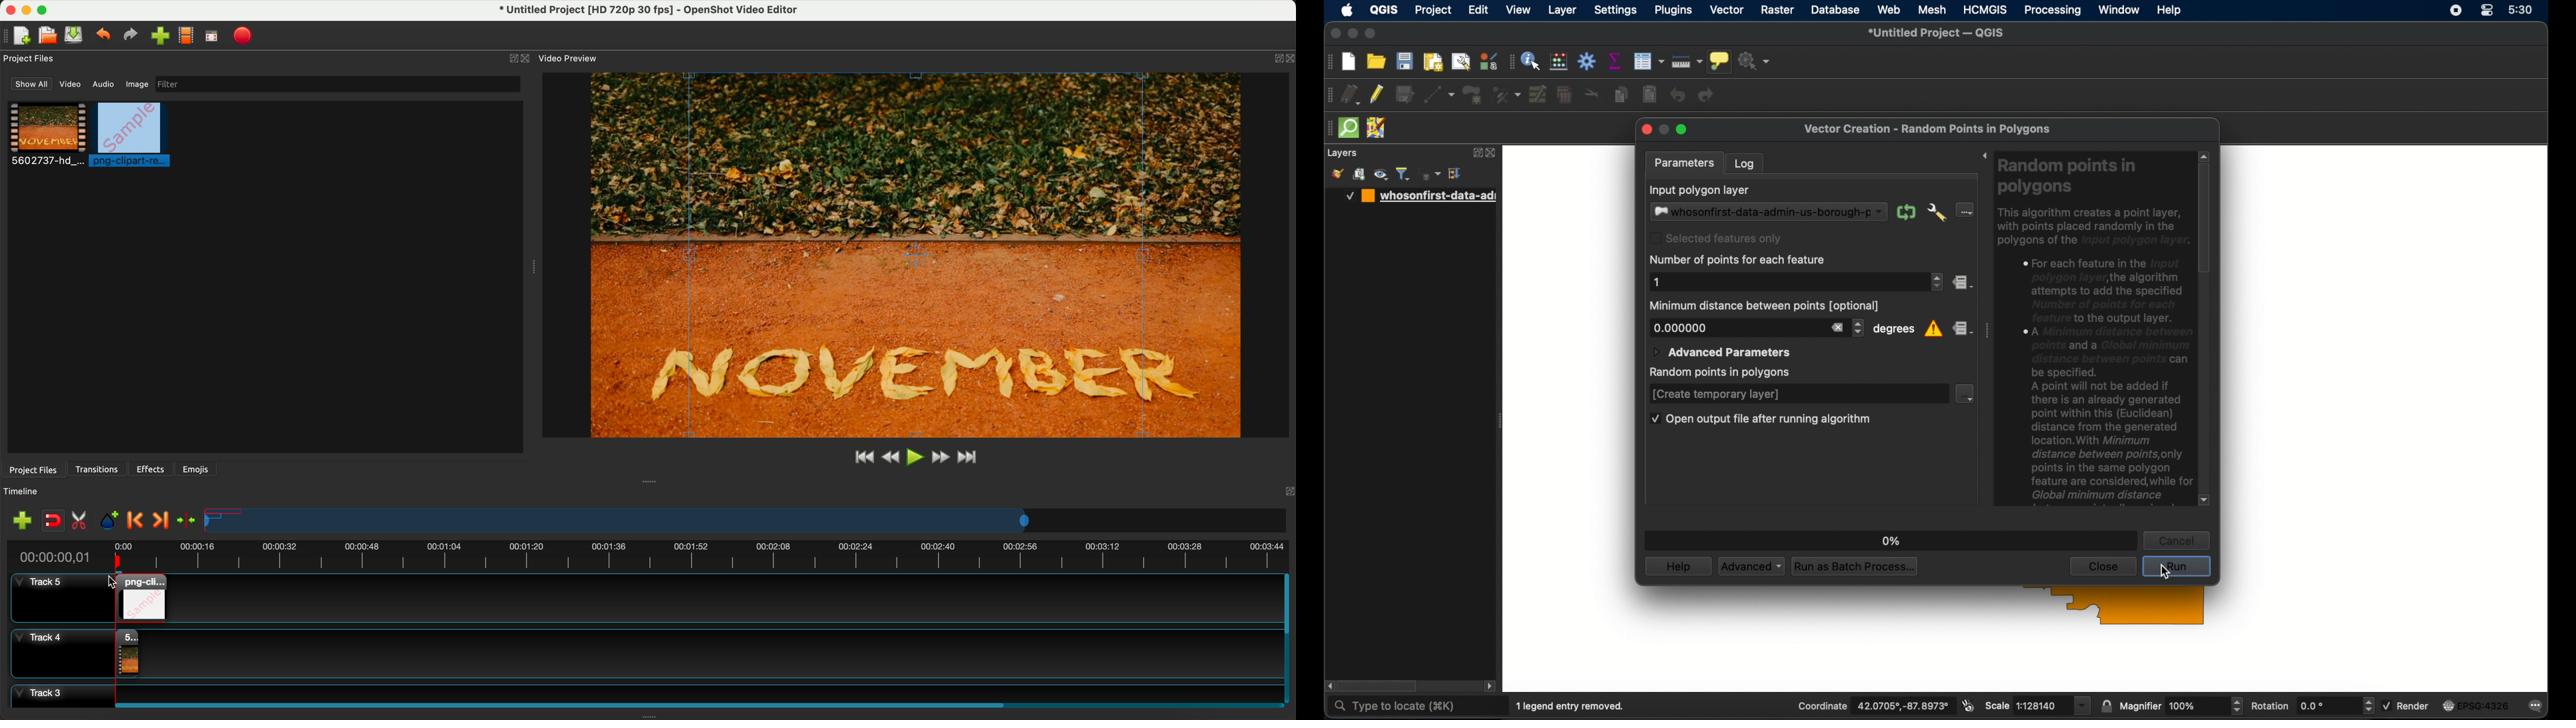 Image resolution: width=2576 pixels, height=728 pixels. I want to click on image, so click(135, 85).